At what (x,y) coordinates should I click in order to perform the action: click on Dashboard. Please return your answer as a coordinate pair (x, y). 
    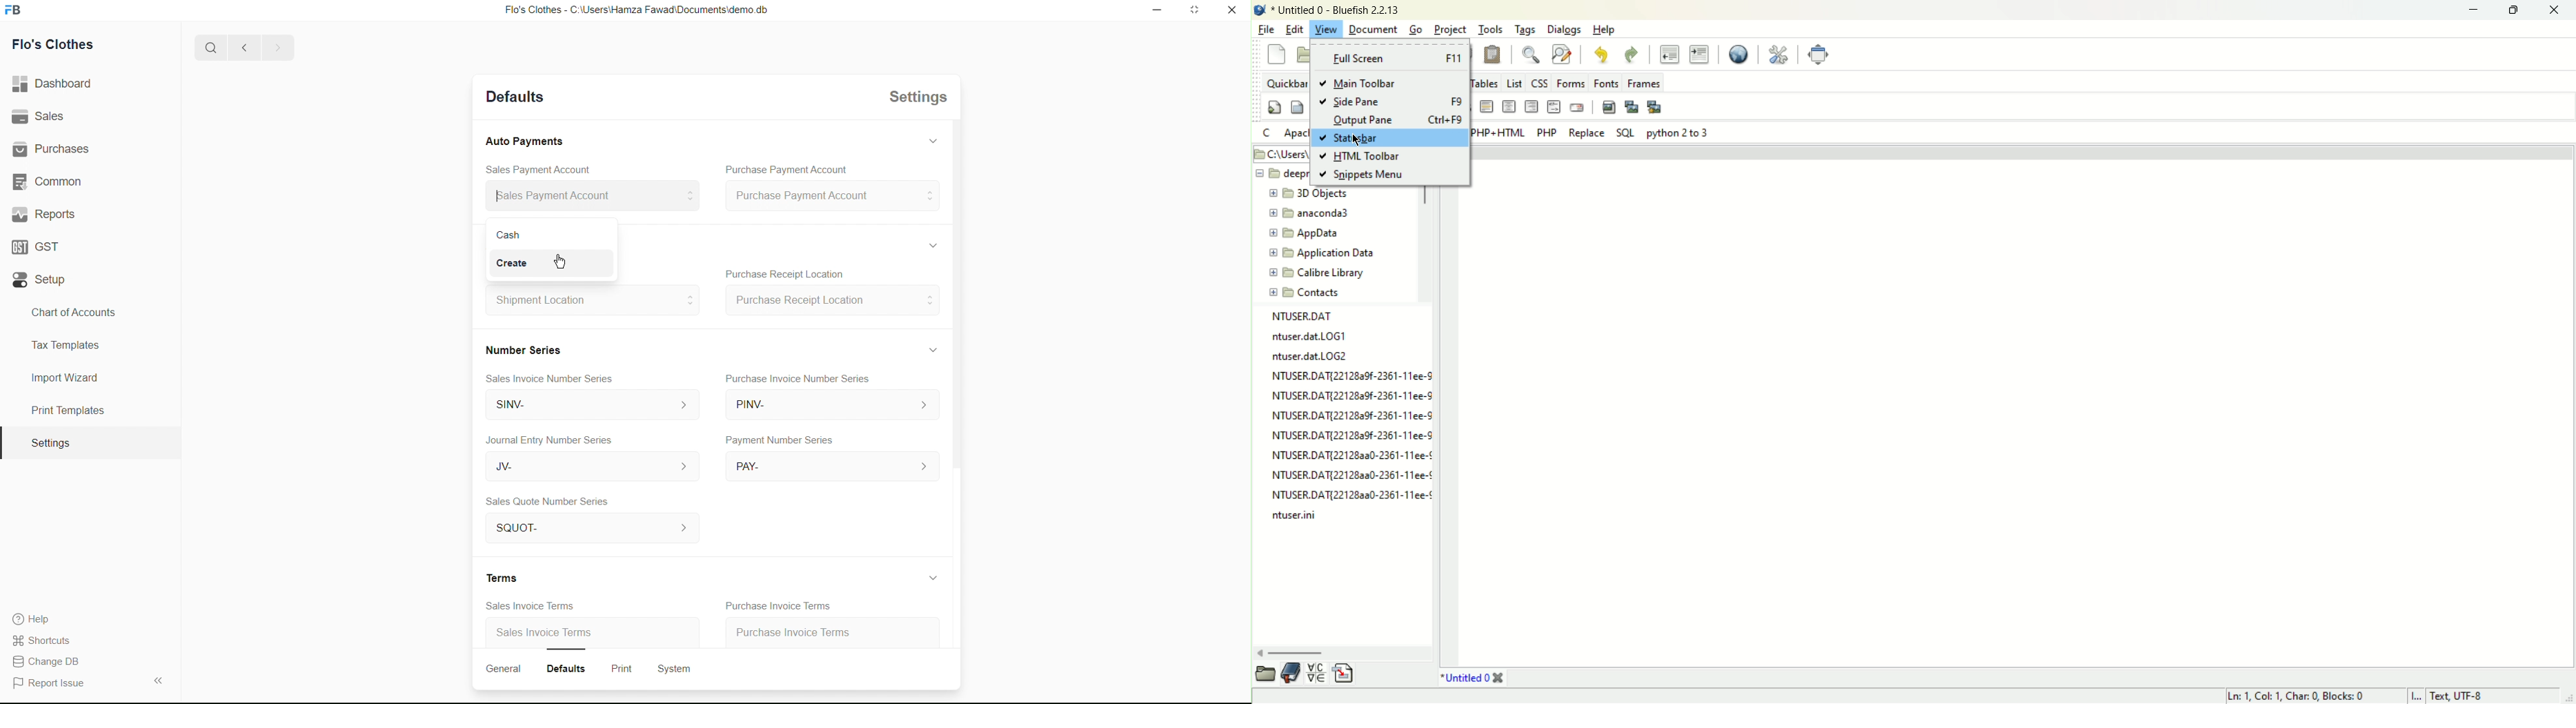
    Looking at the image, I should click on (57, 84).